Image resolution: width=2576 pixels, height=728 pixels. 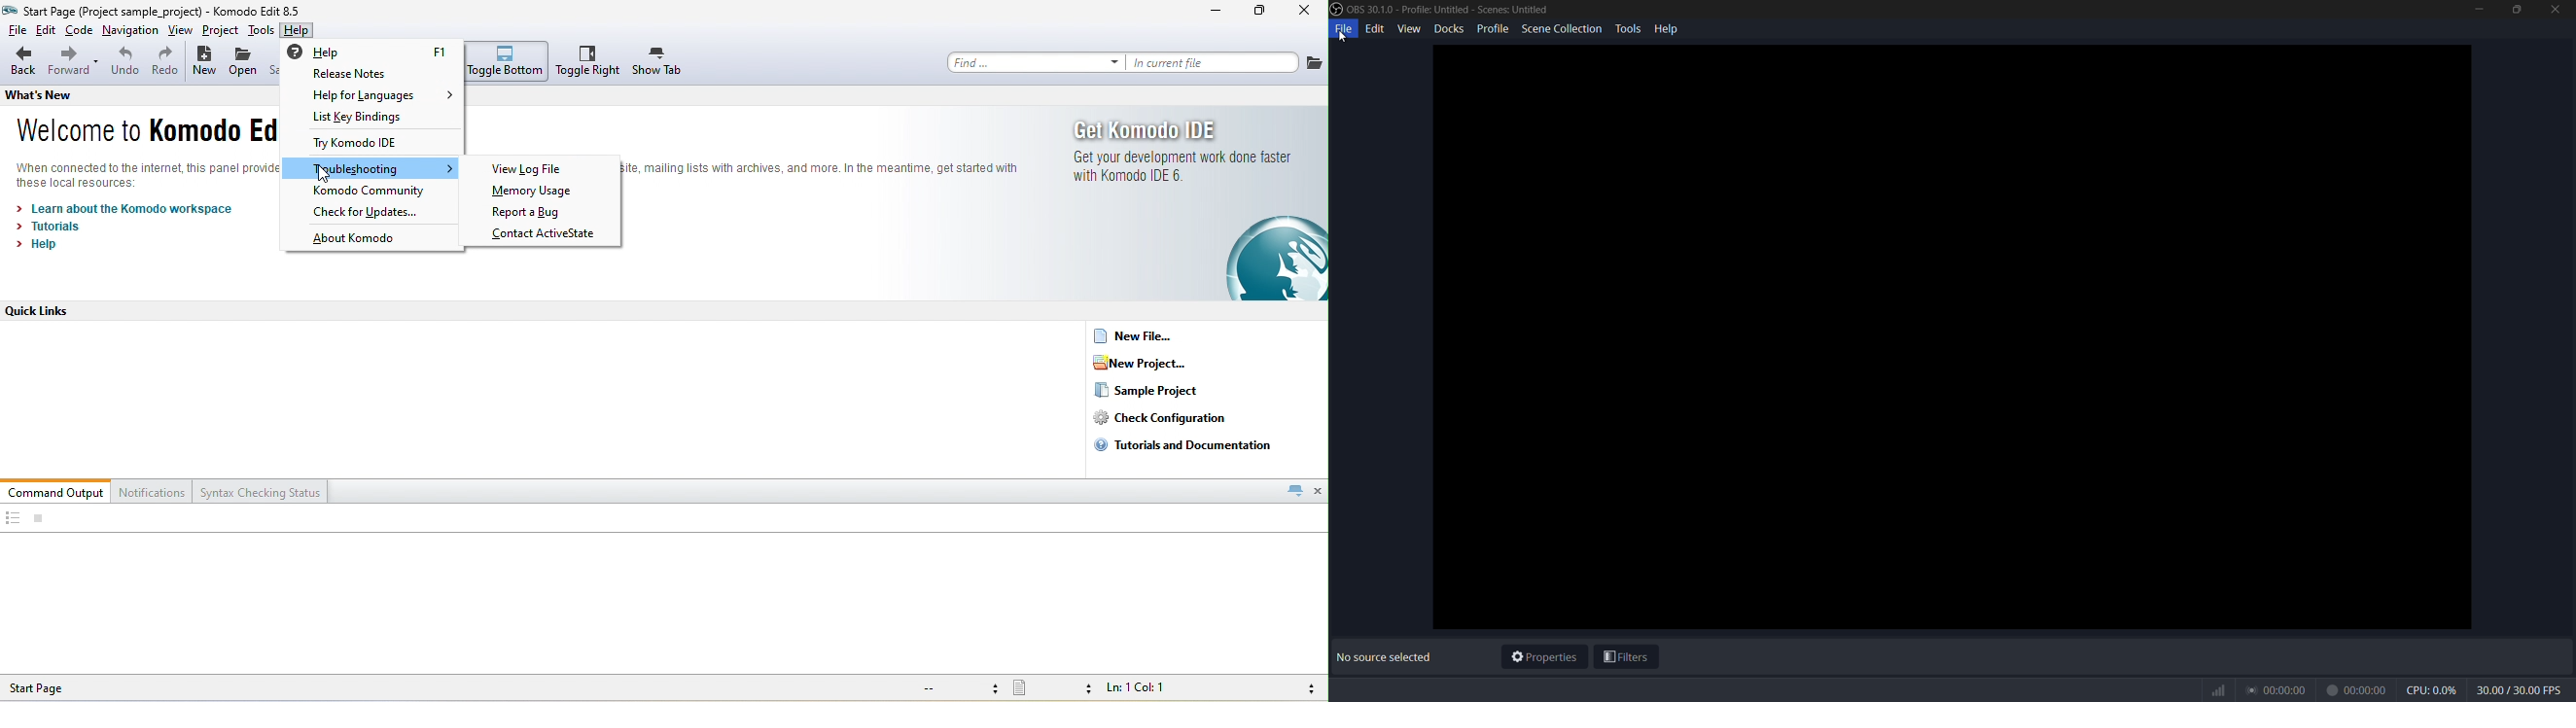 What do you see at coordinates (1409, 28) in the screenshot?
I see `view menu` at bounding box center [1409, 28].